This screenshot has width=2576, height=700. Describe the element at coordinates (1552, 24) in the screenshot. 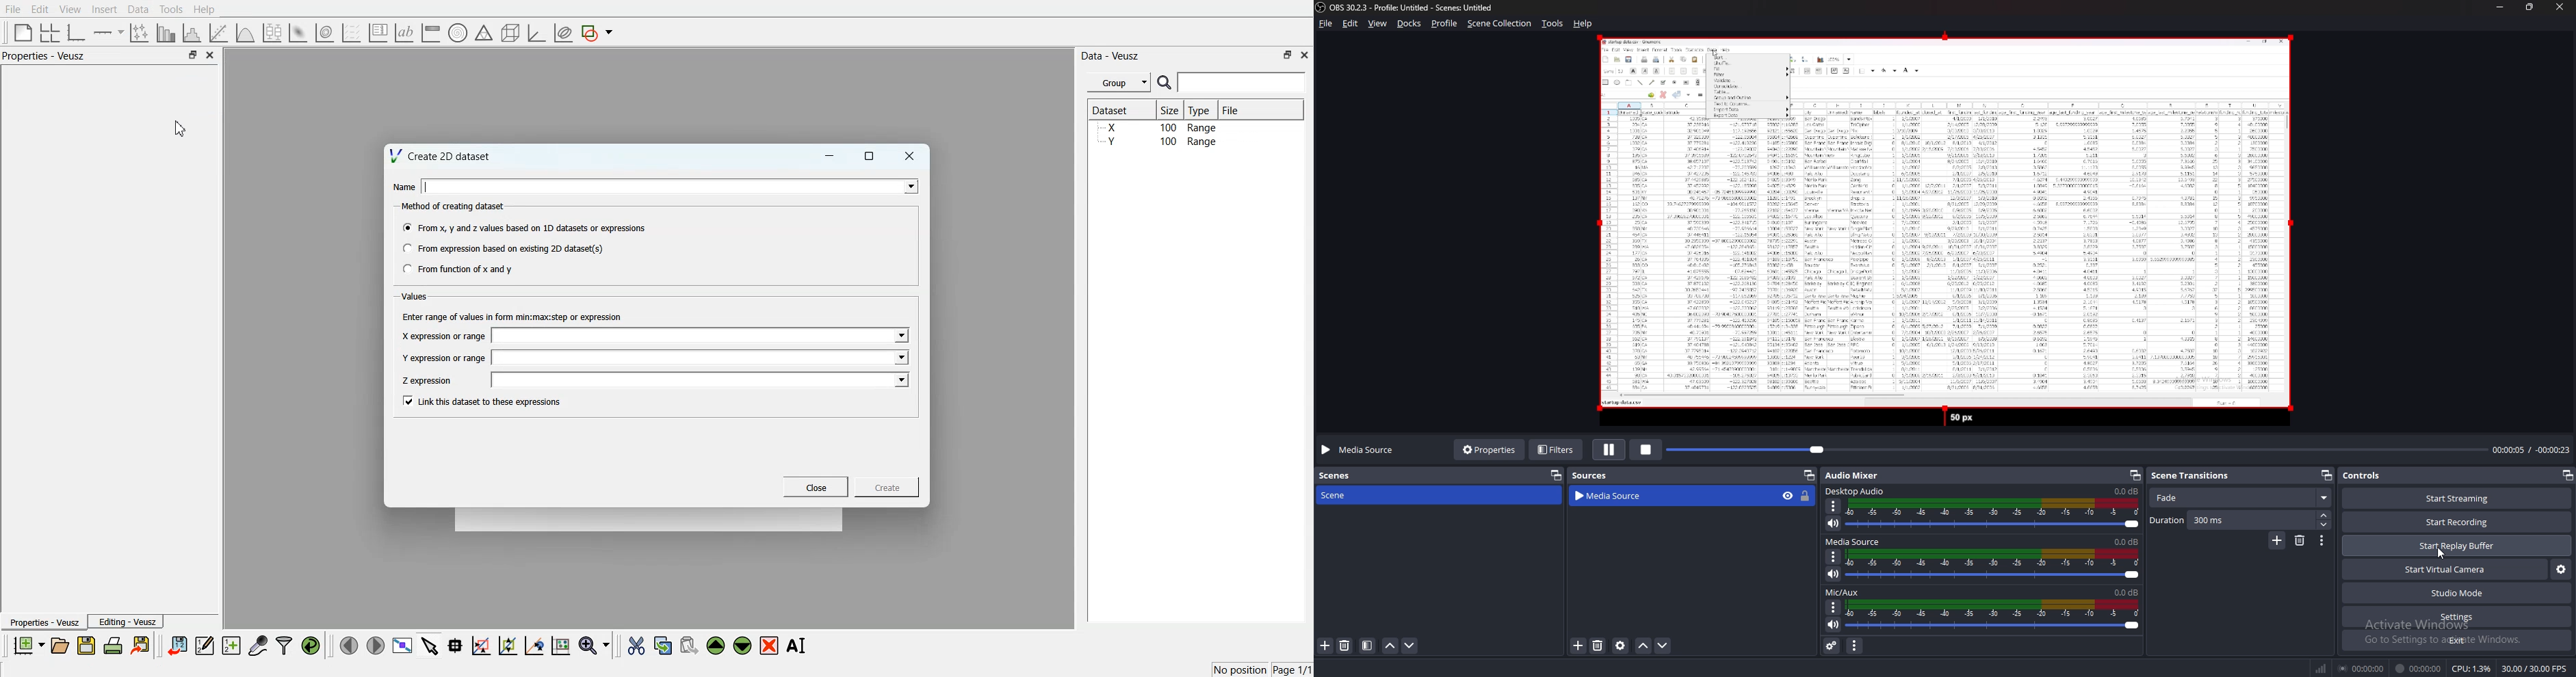

I see `tools` at that location.